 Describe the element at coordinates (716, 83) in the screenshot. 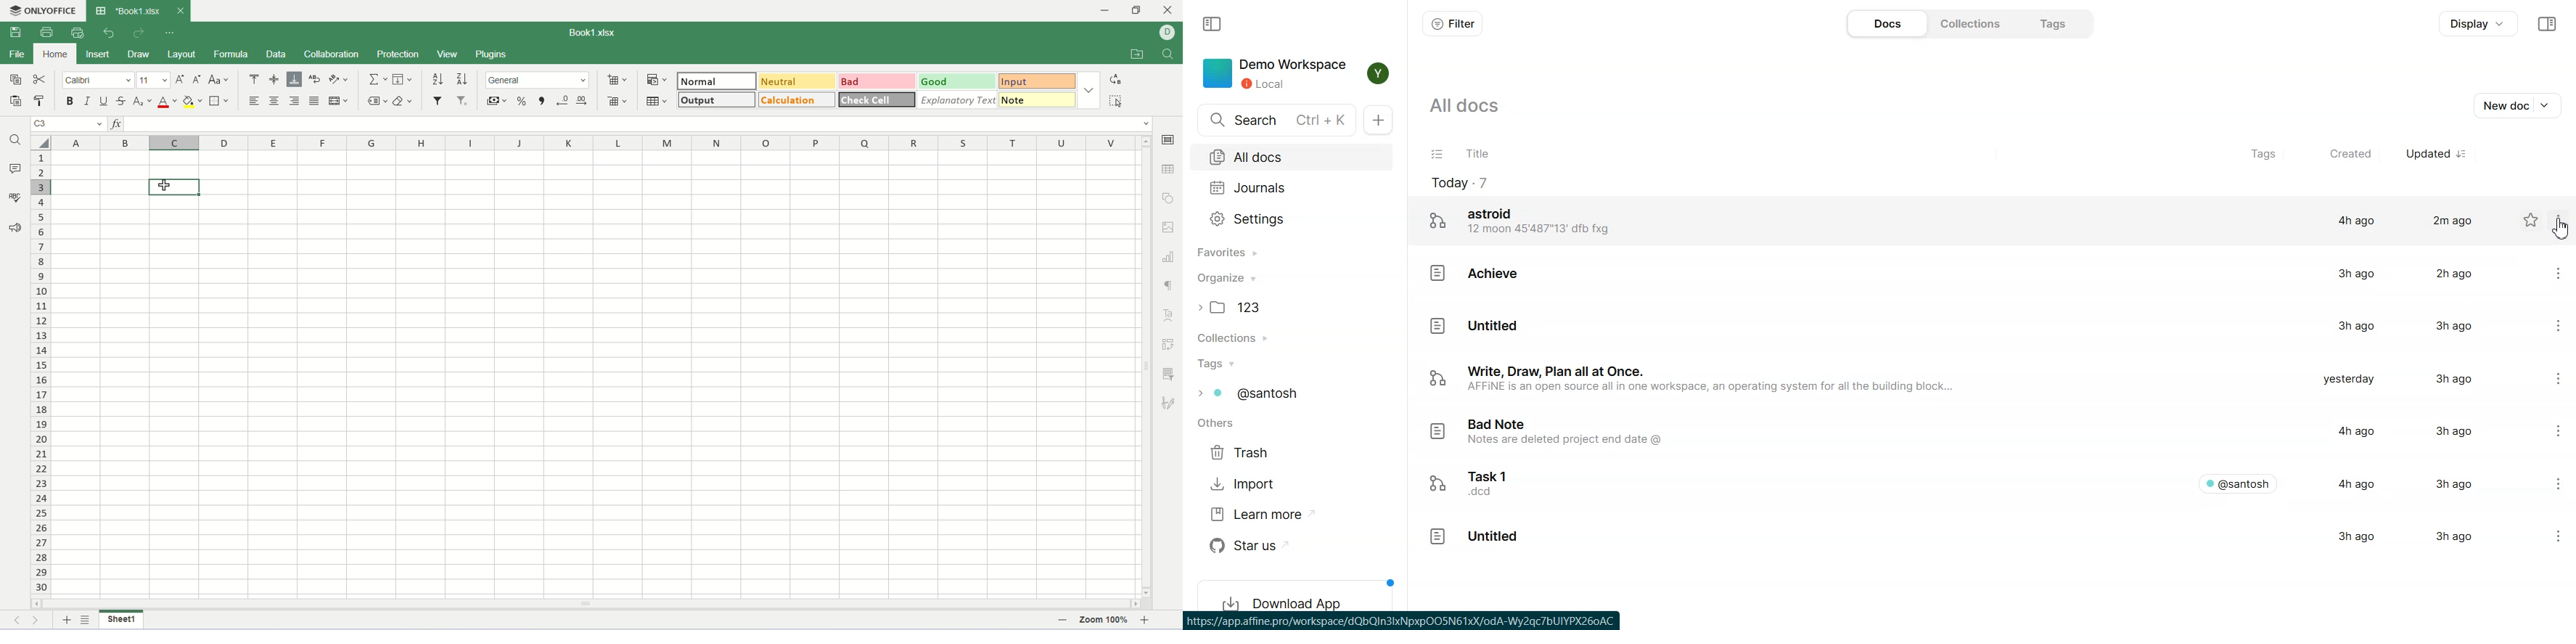

I see `normal` at that location.